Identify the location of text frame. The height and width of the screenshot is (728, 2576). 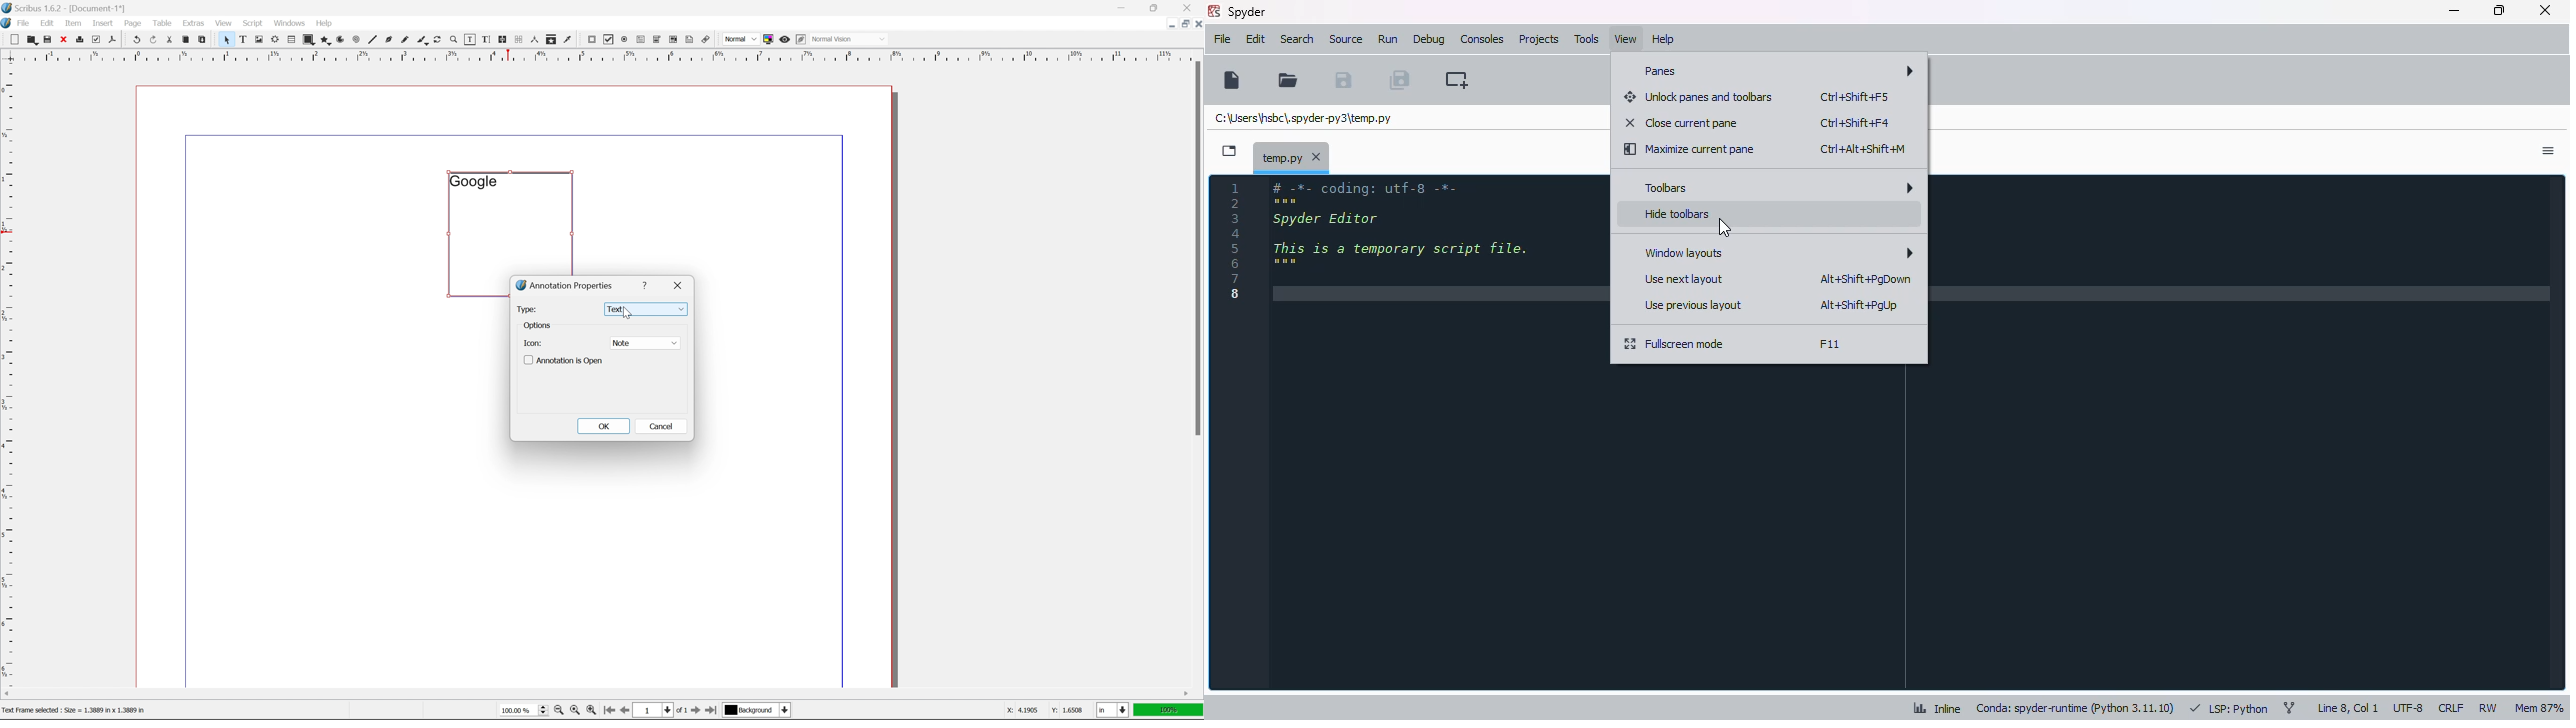
(244, 39).